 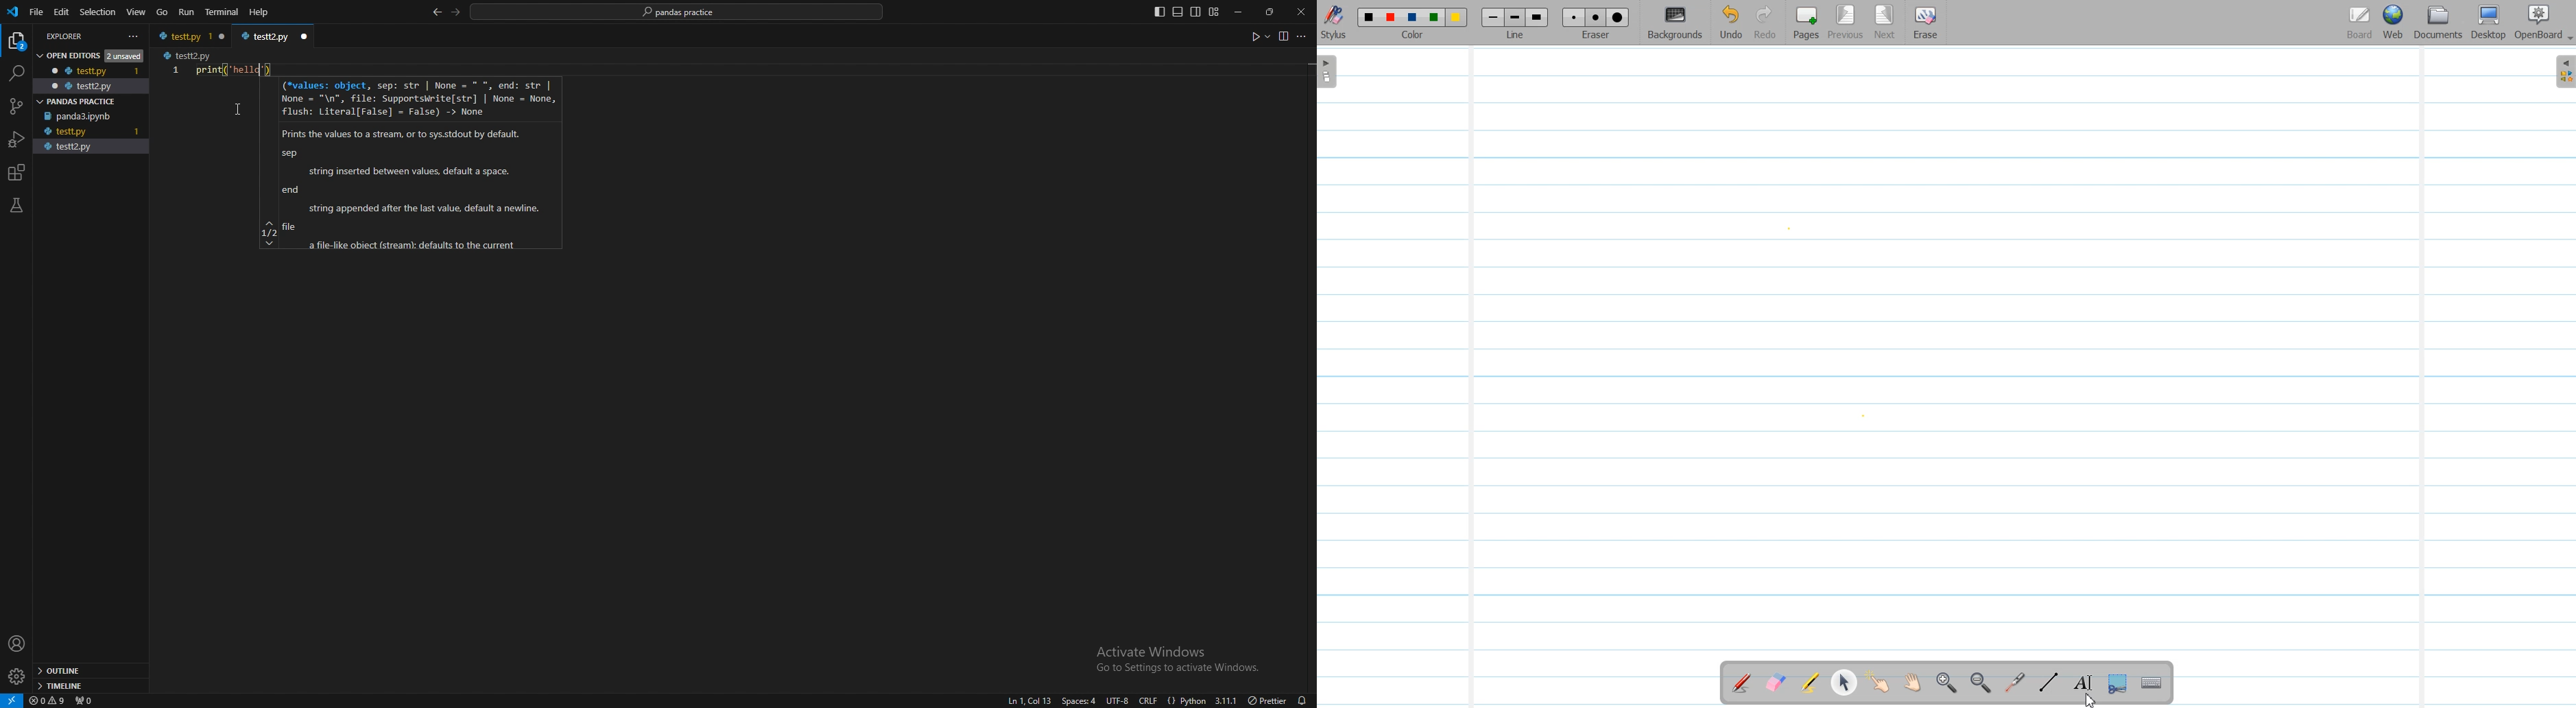 What do you see at coordinates (63, 12) in the screenshot?
I see `edit` at bounding box center [63, 12].